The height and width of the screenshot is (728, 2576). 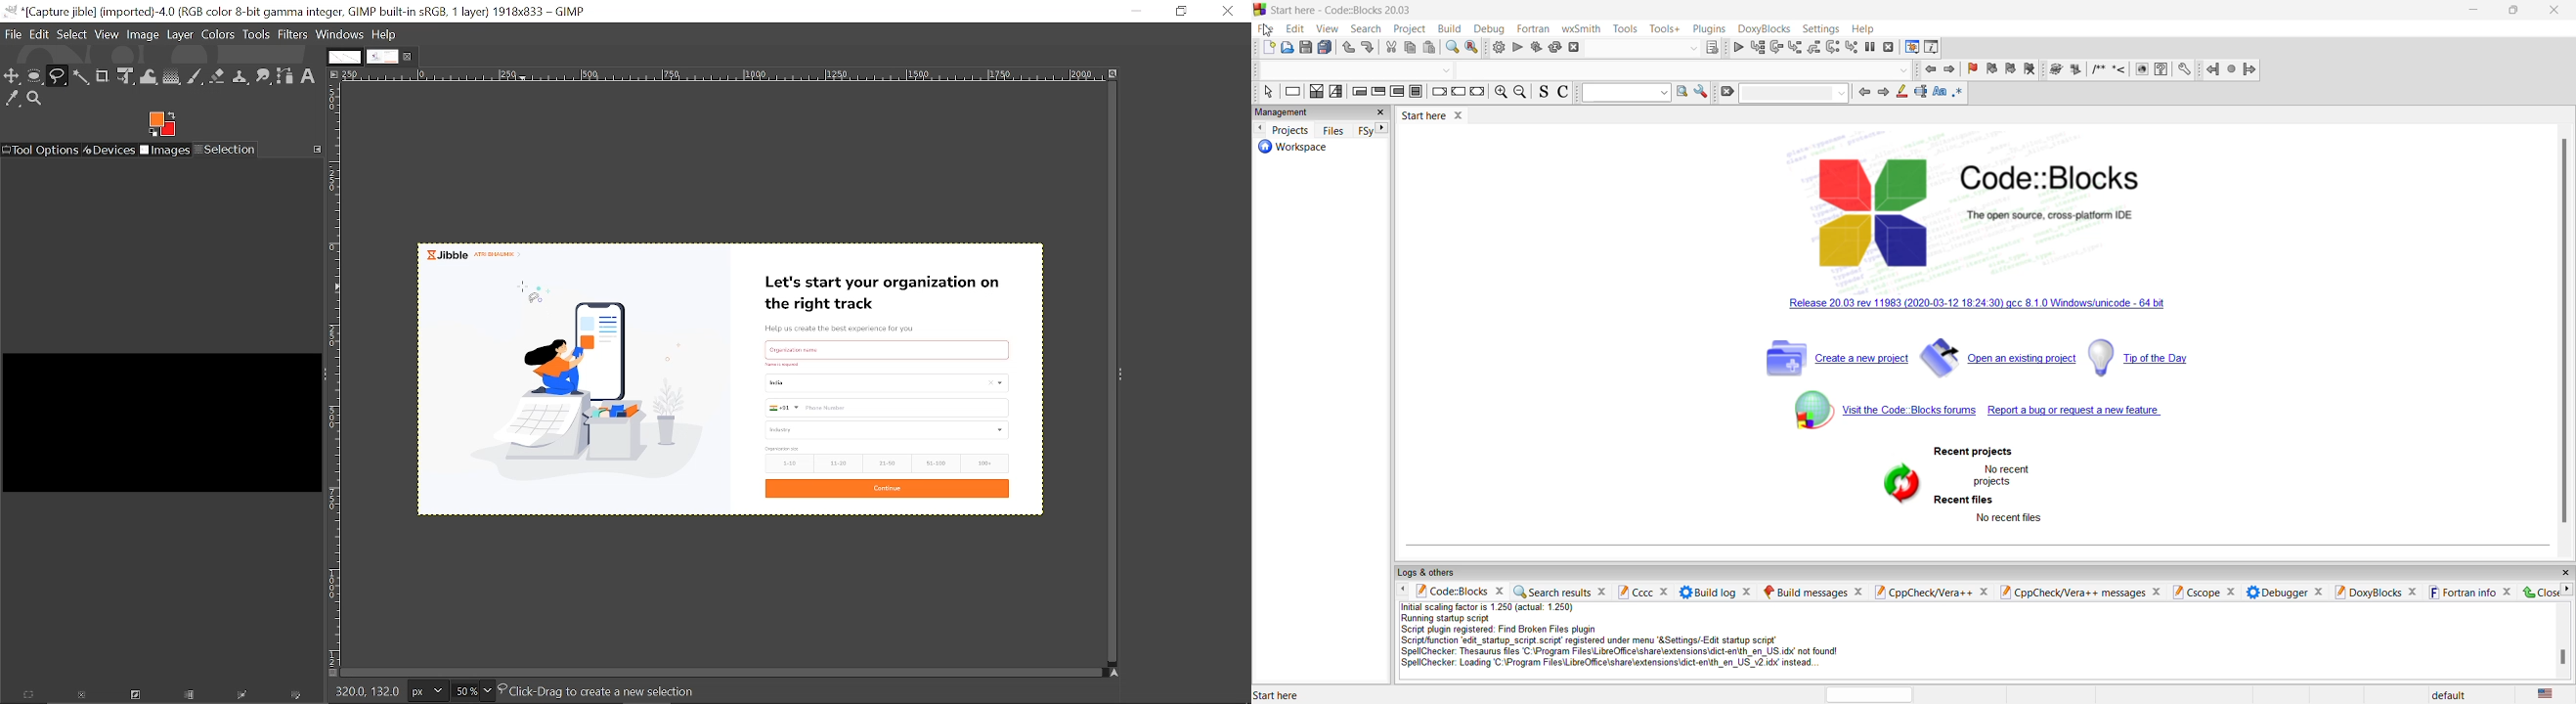 What do you see at coordinates (41, 150) in the screenshot?
I see `Tool options` at bounding box center [41, 150].